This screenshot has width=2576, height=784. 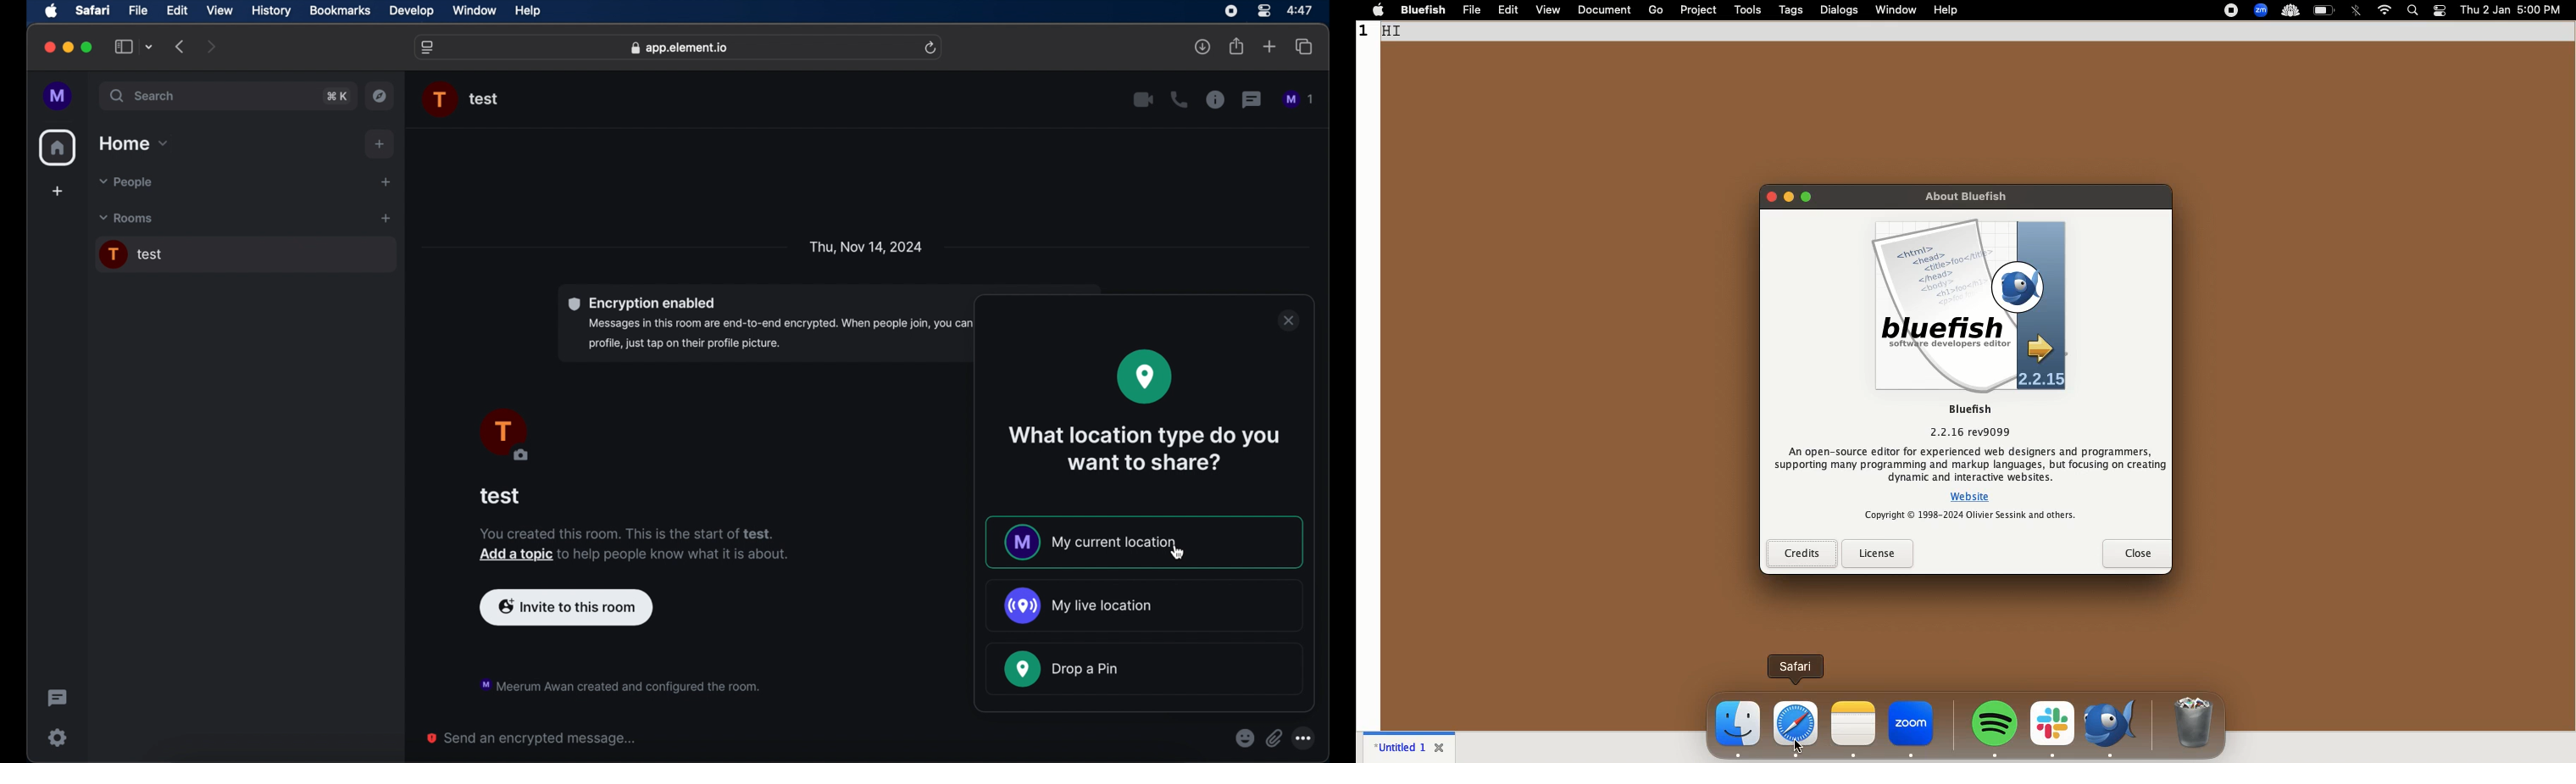 I want to click on document, so click(x=1607, y=11).